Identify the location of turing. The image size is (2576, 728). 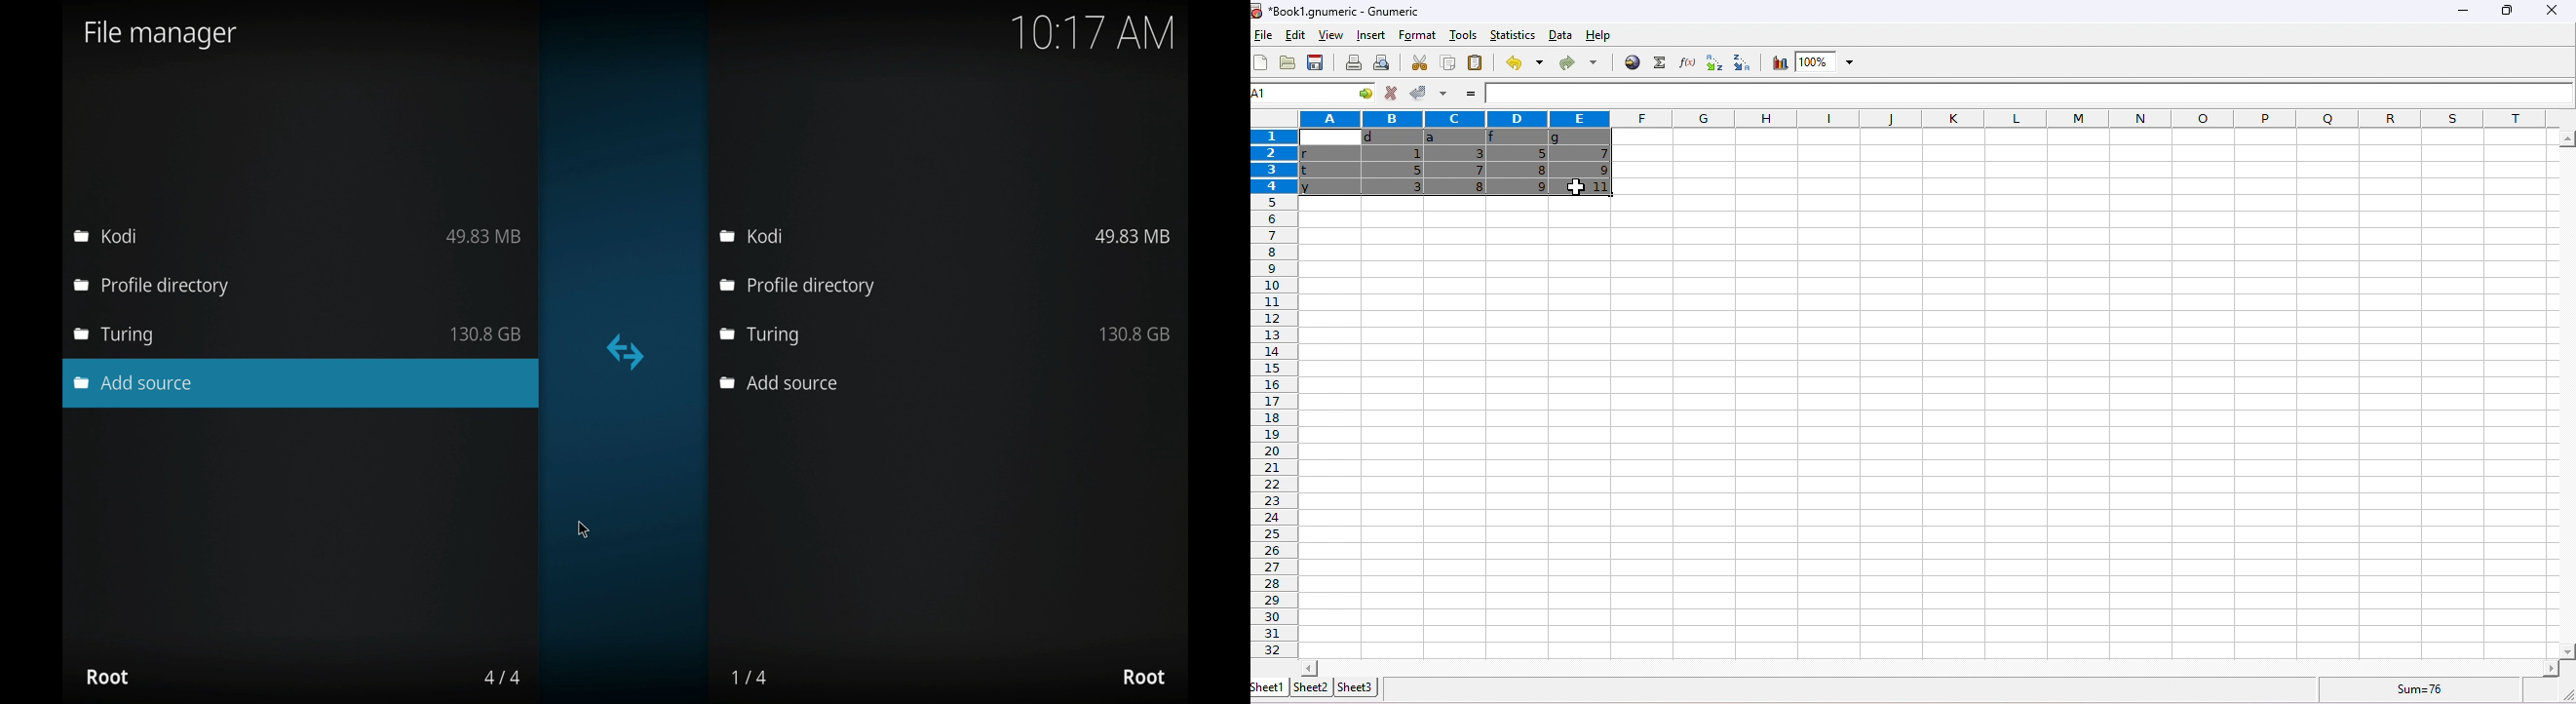
(778, 334).